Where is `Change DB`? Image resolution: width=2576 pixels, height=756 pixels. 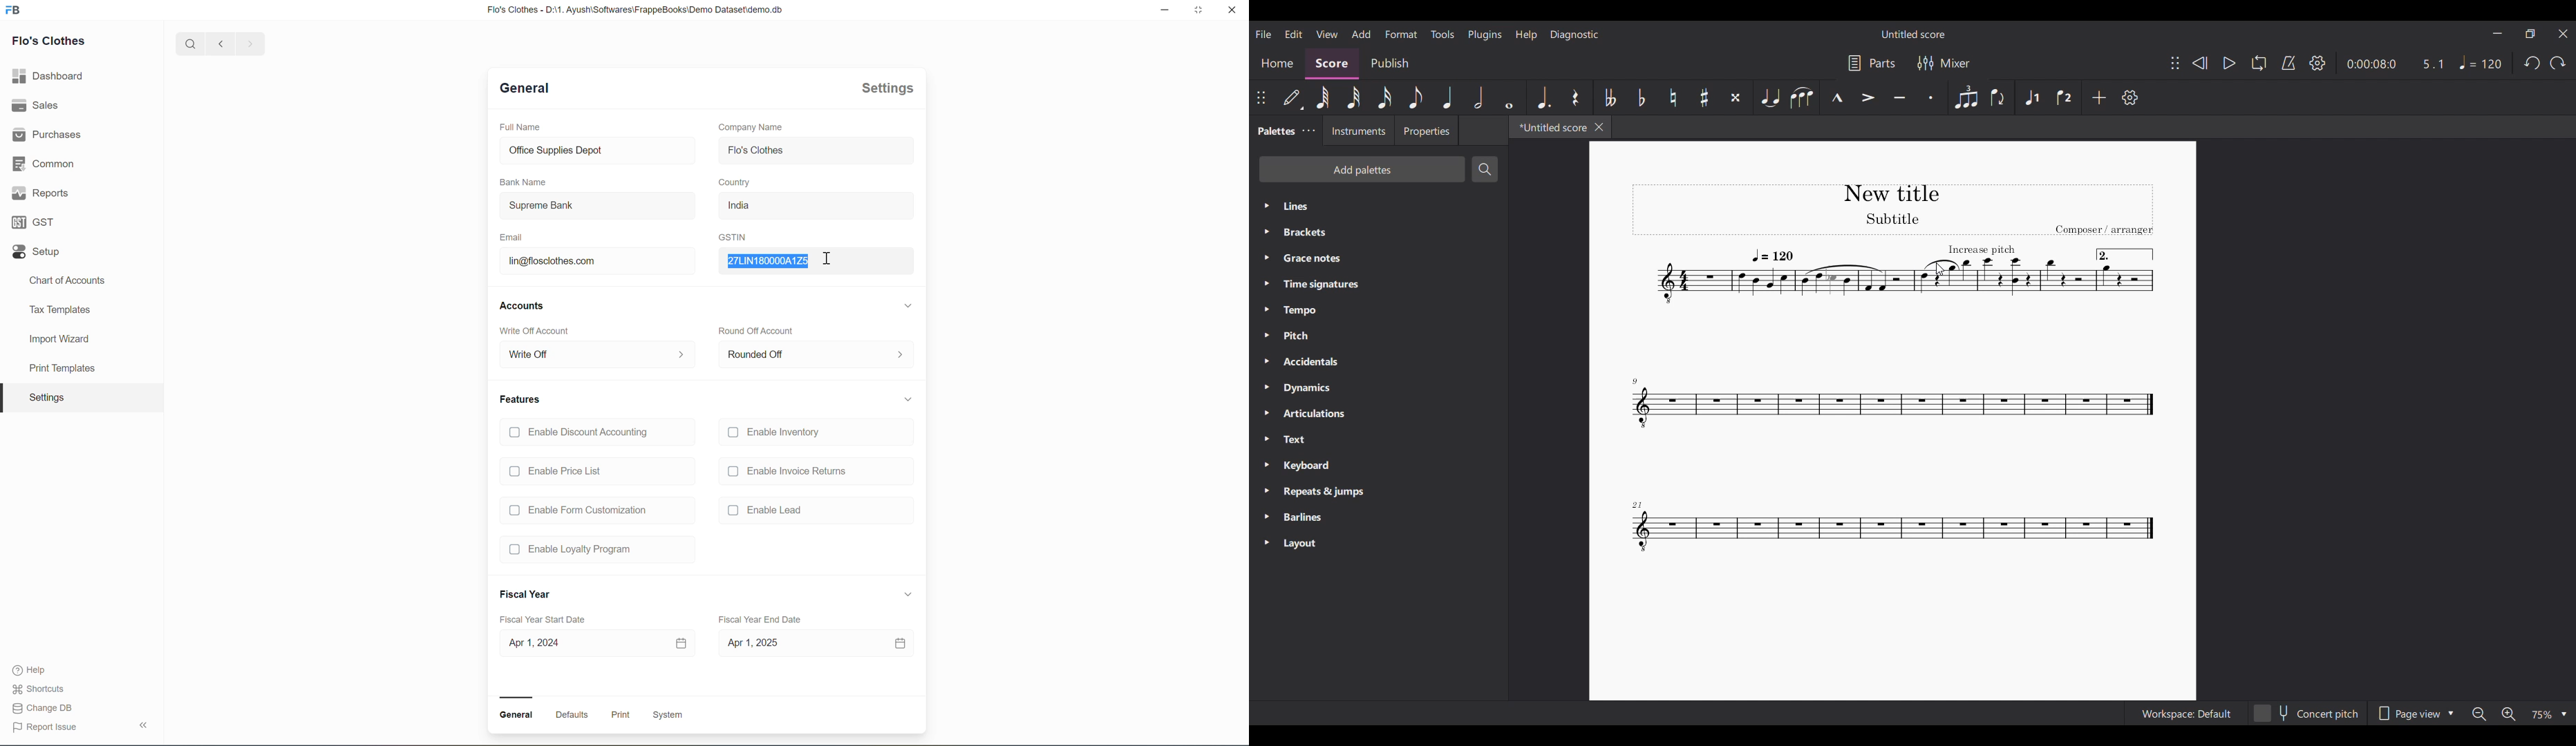 Change DB is located at coordinates (42, 708).